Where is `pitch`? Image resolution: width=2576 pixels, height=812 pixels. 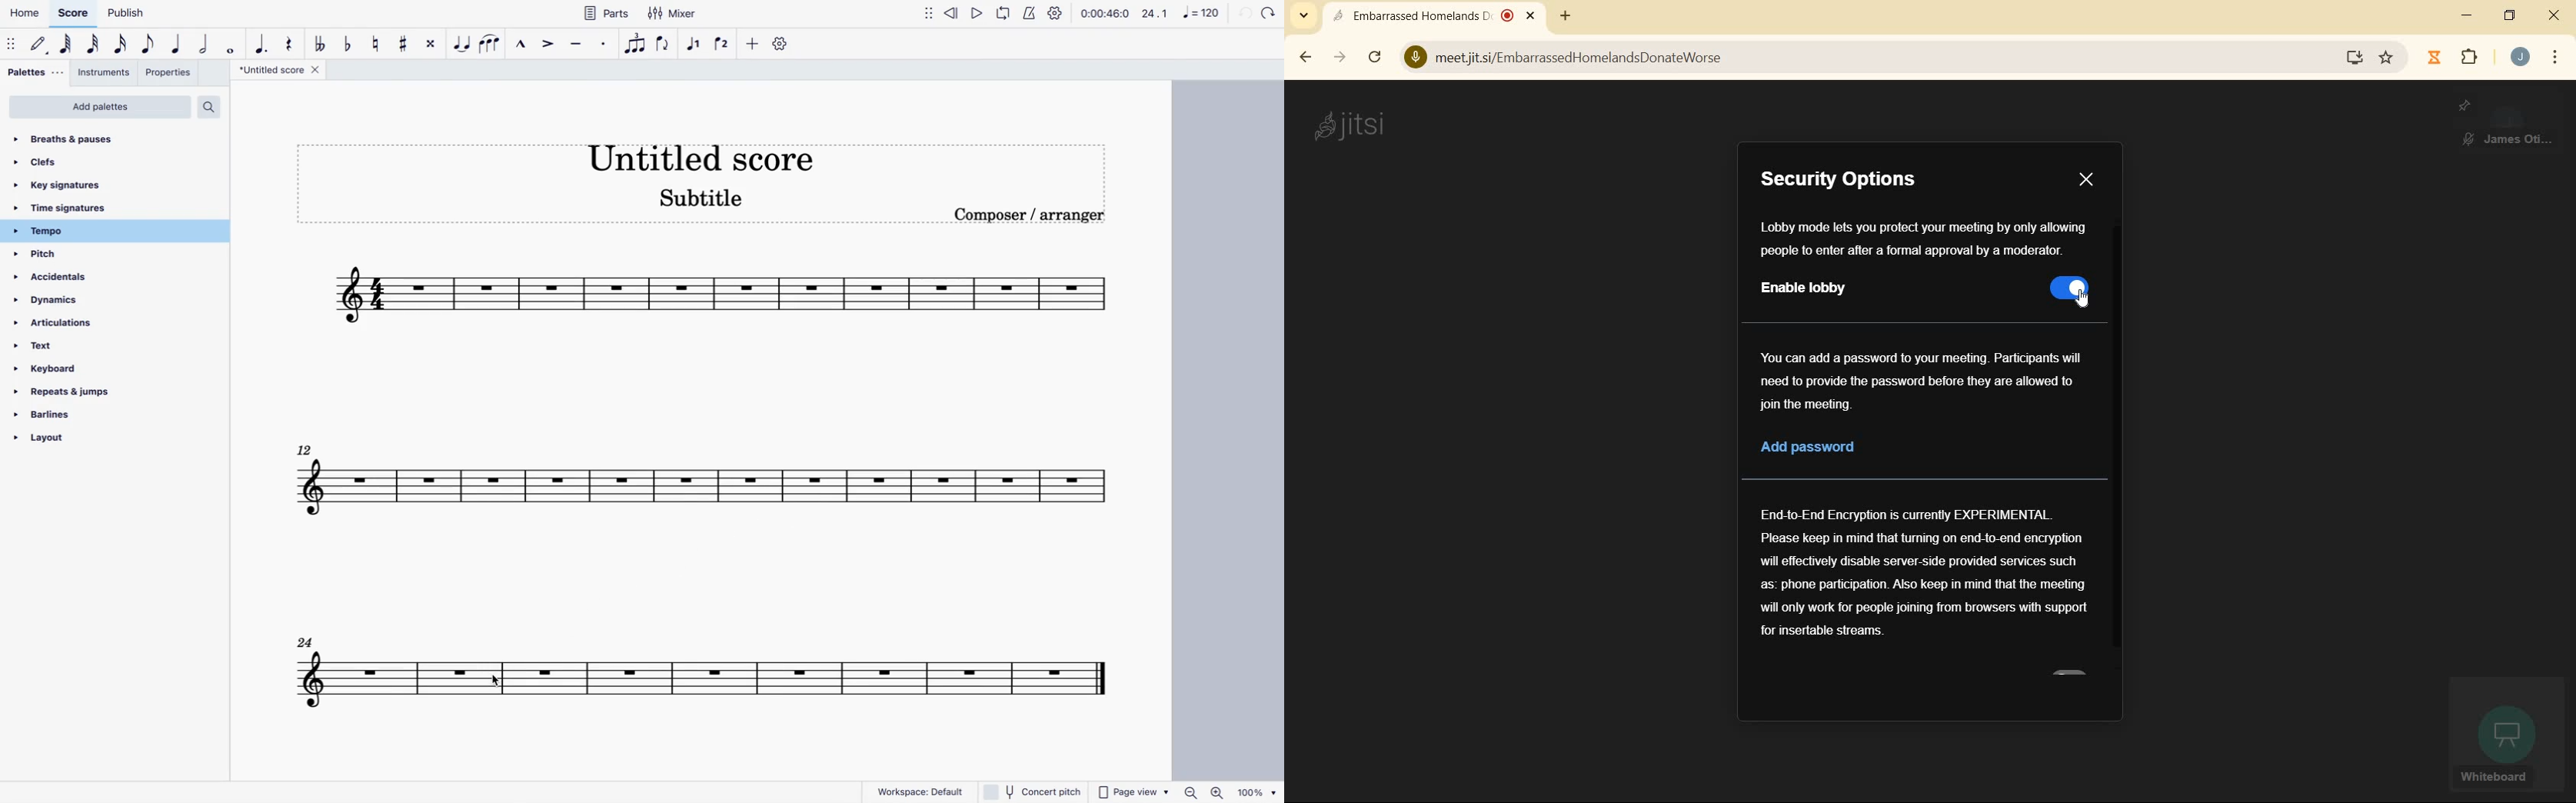
pitch is located at coordinates (60, 255).